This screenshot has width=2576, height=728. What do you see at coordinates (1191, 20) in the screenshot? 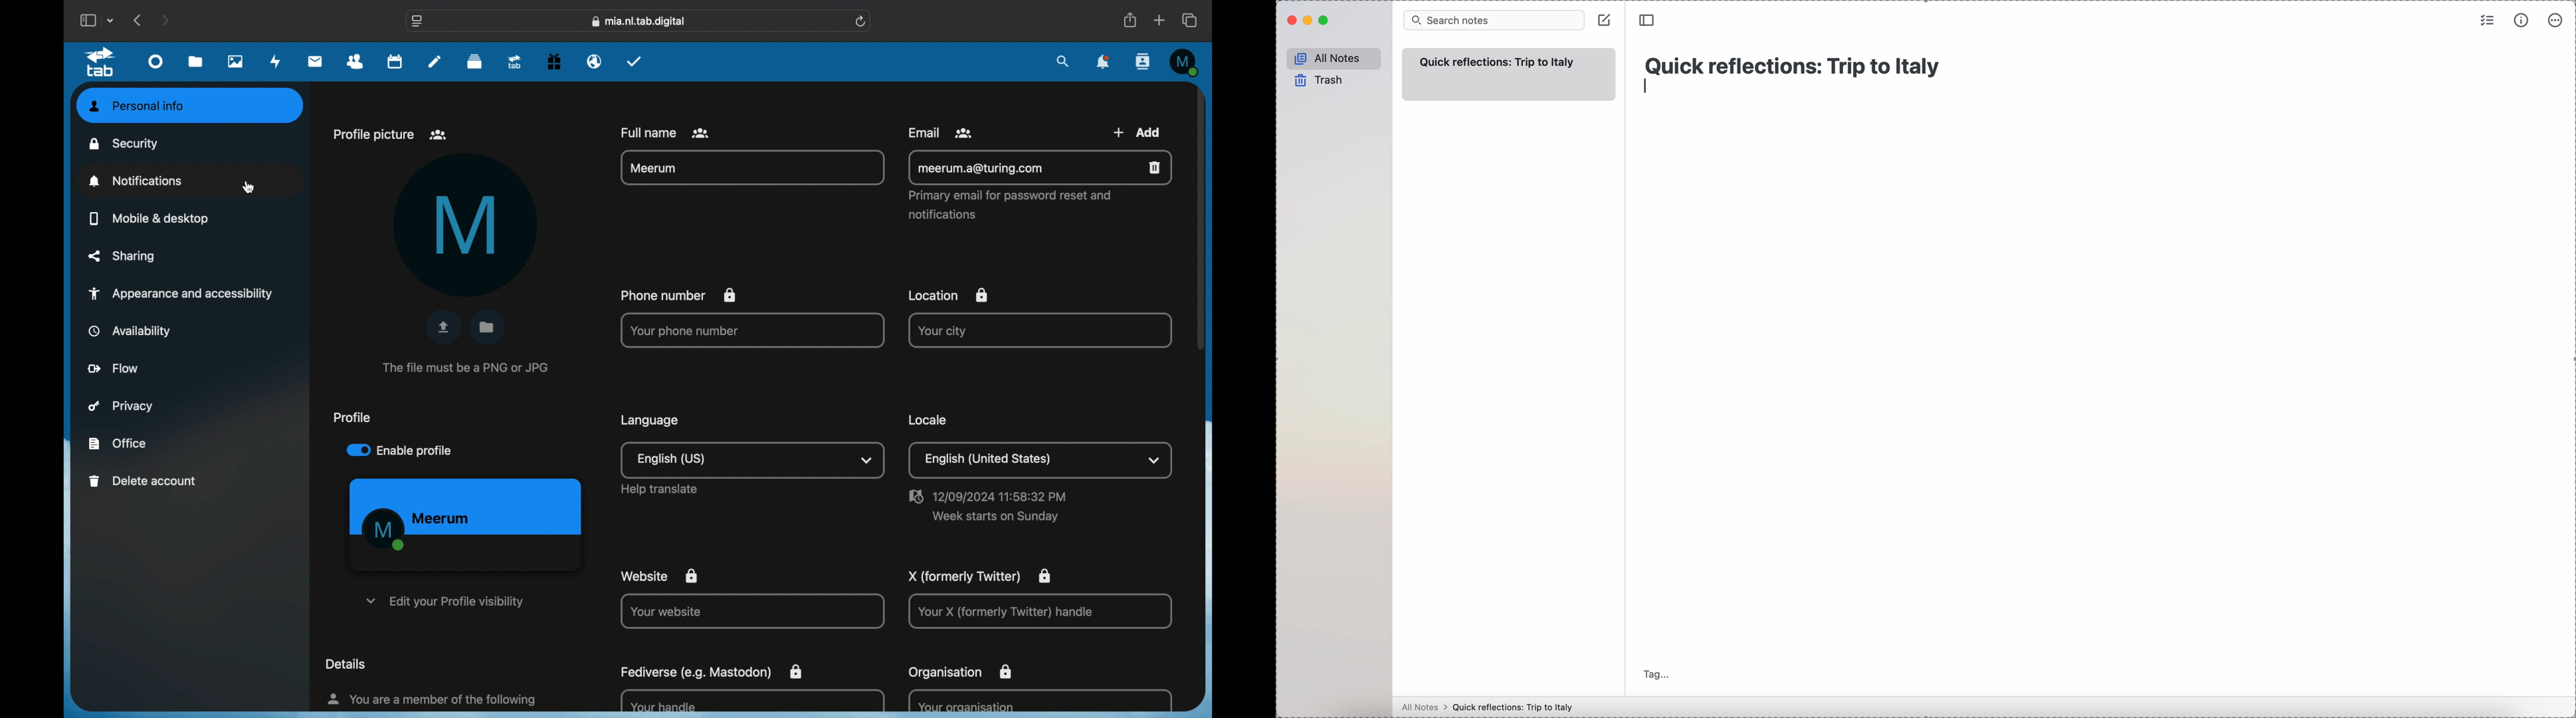
I see `show tab overview` at bounding box center [1191, 20].